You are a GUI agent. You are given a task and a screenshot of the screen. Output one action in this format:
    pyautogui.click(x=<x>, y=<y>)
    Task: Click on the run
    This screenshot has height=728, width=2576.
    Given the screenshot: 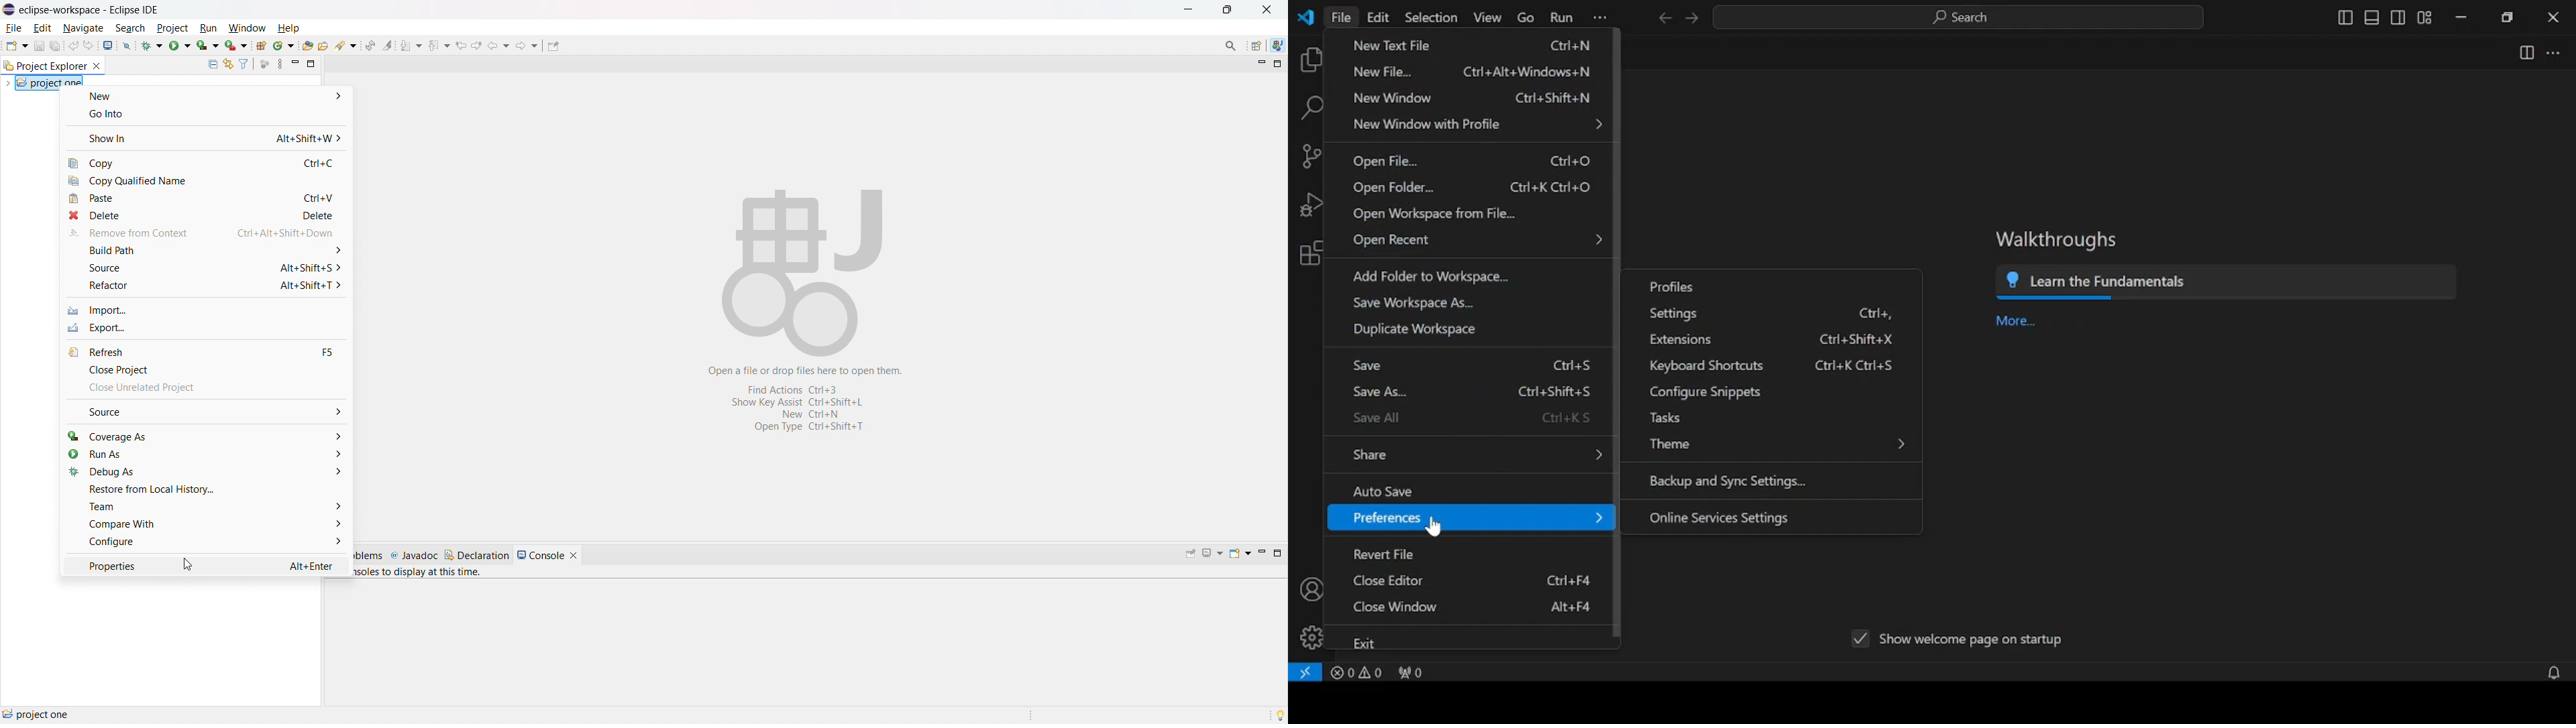 What is the action you would take?
    pyautogui.click(x=180, y=44)
    